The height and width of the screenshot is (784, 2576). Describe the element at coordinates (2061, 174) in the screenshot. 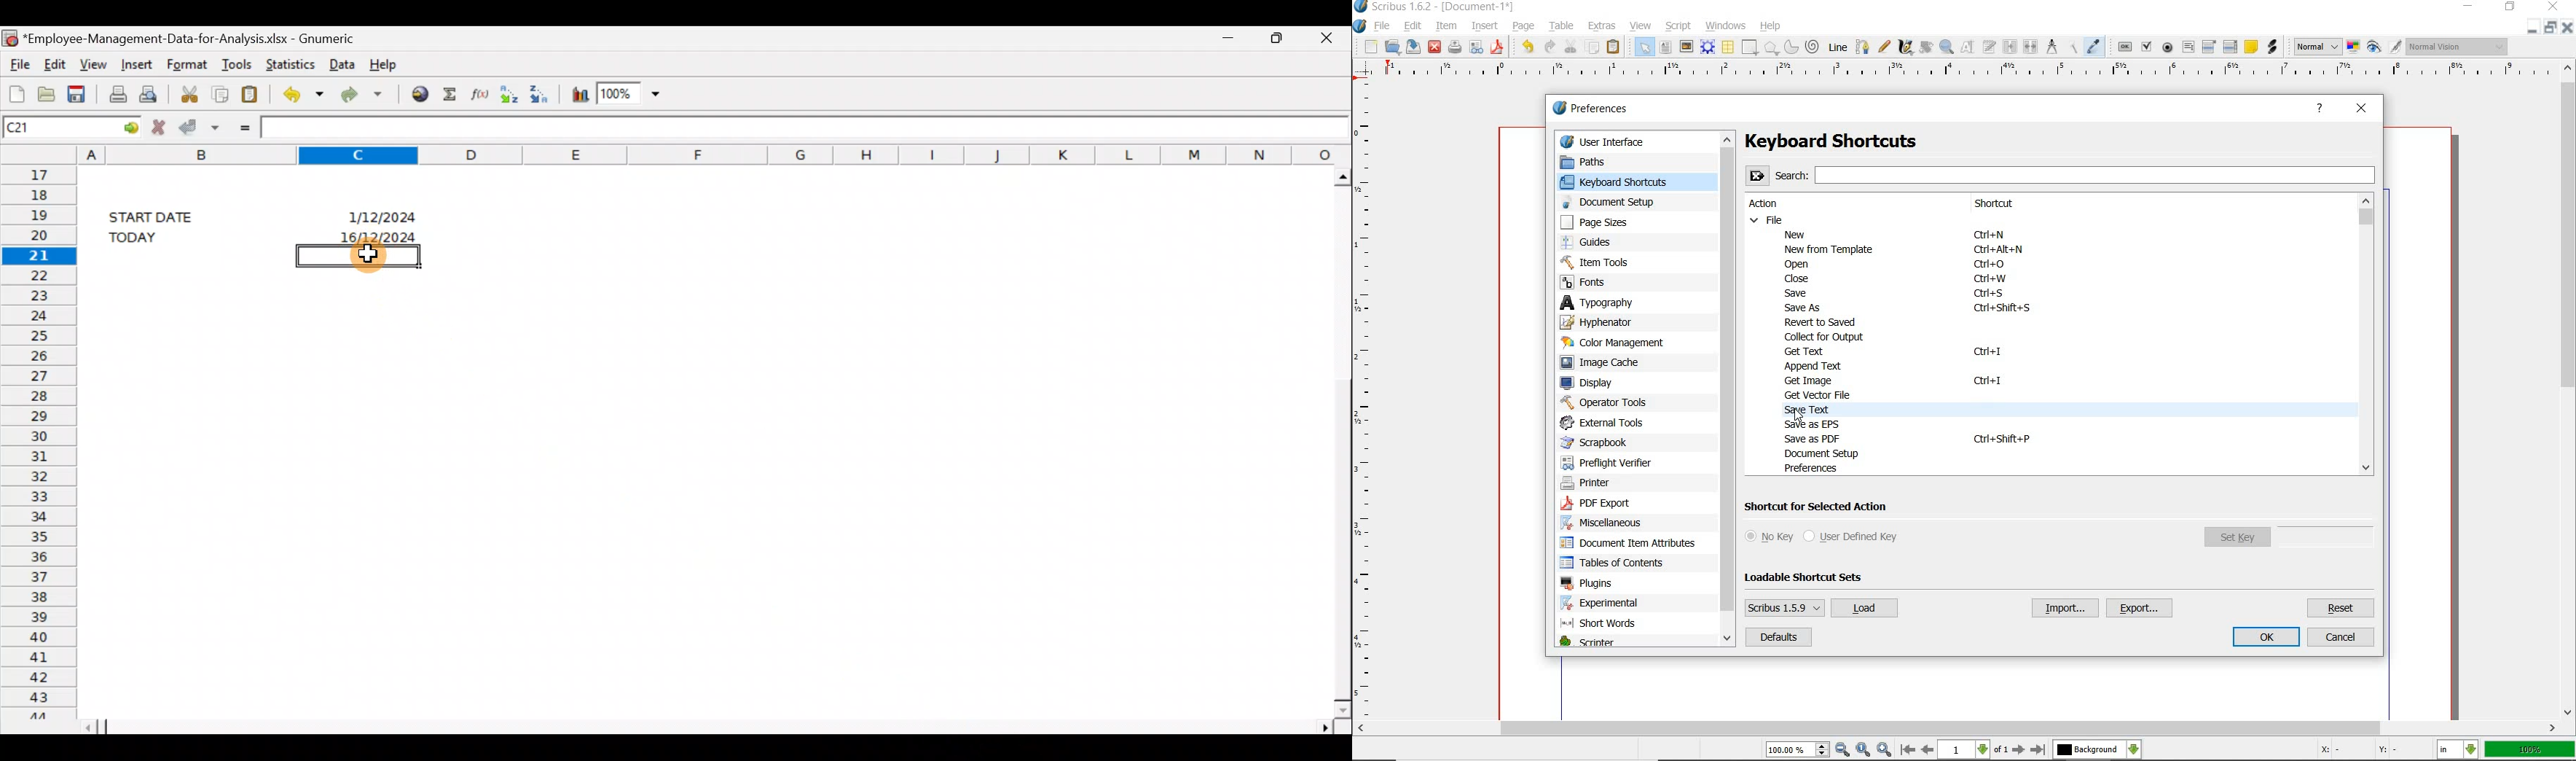

I see `Search` at that location.